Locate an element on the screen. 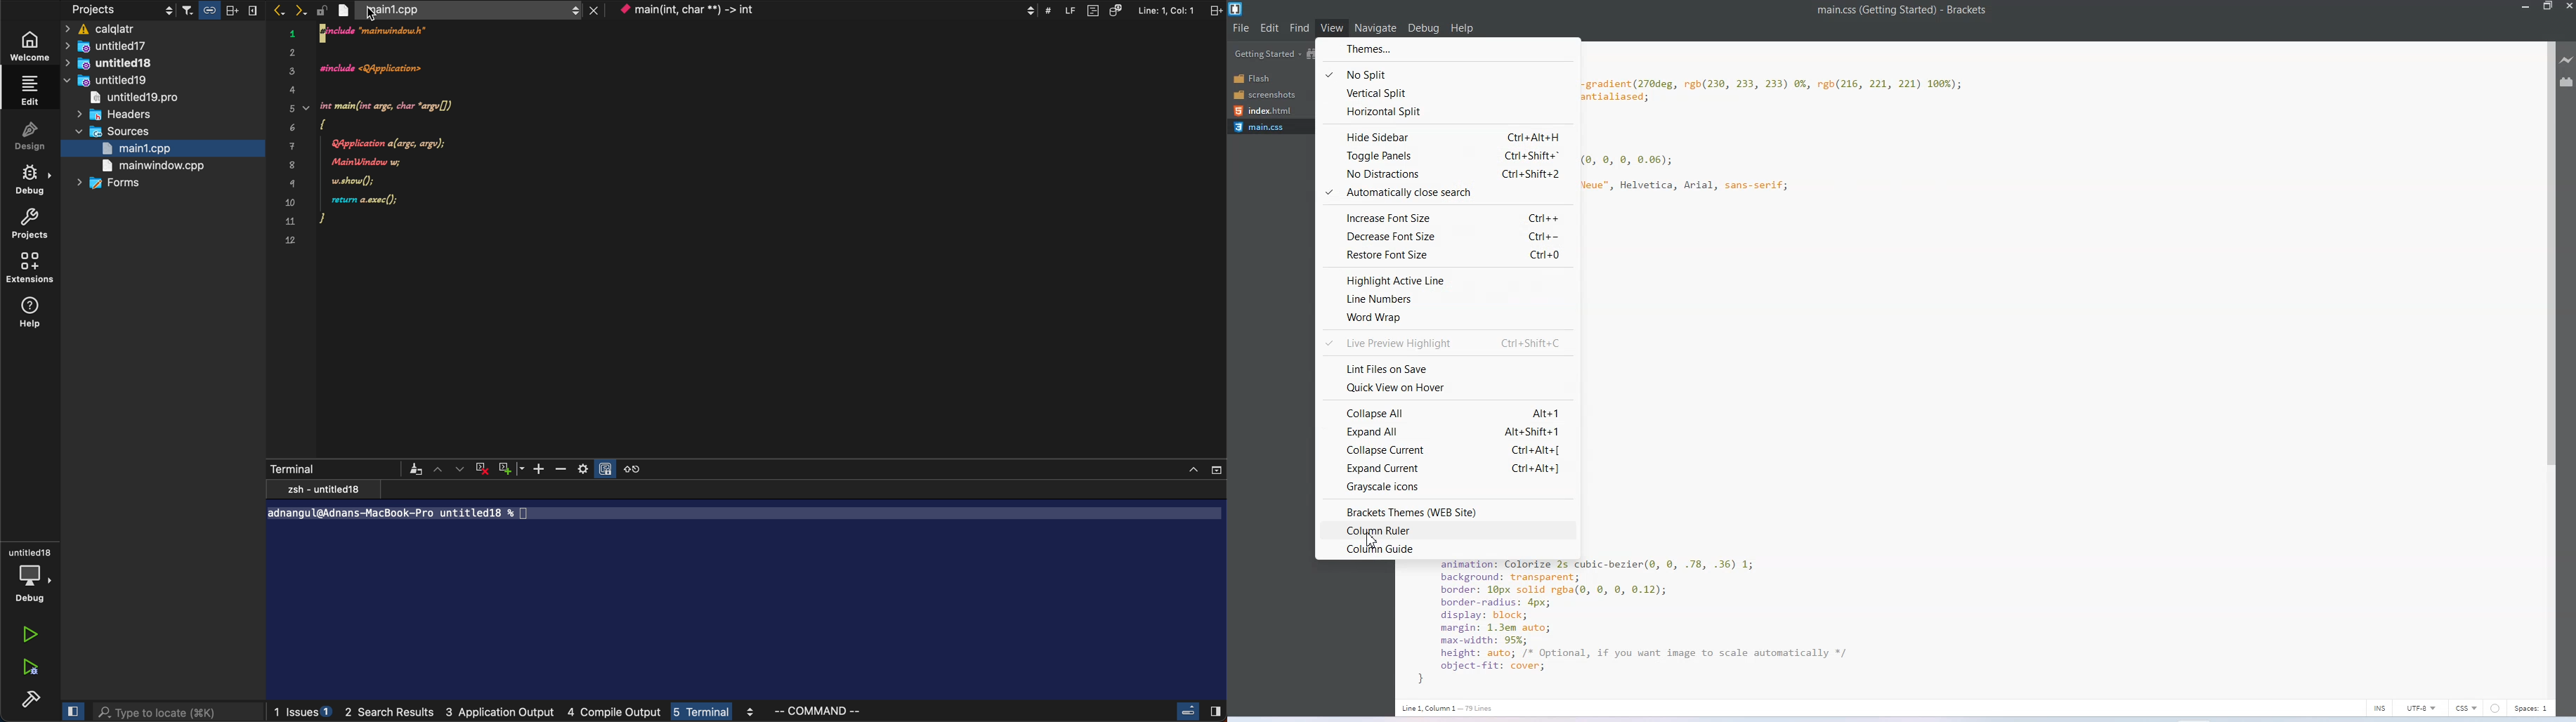  cursor is located at coordinates (371, 12).